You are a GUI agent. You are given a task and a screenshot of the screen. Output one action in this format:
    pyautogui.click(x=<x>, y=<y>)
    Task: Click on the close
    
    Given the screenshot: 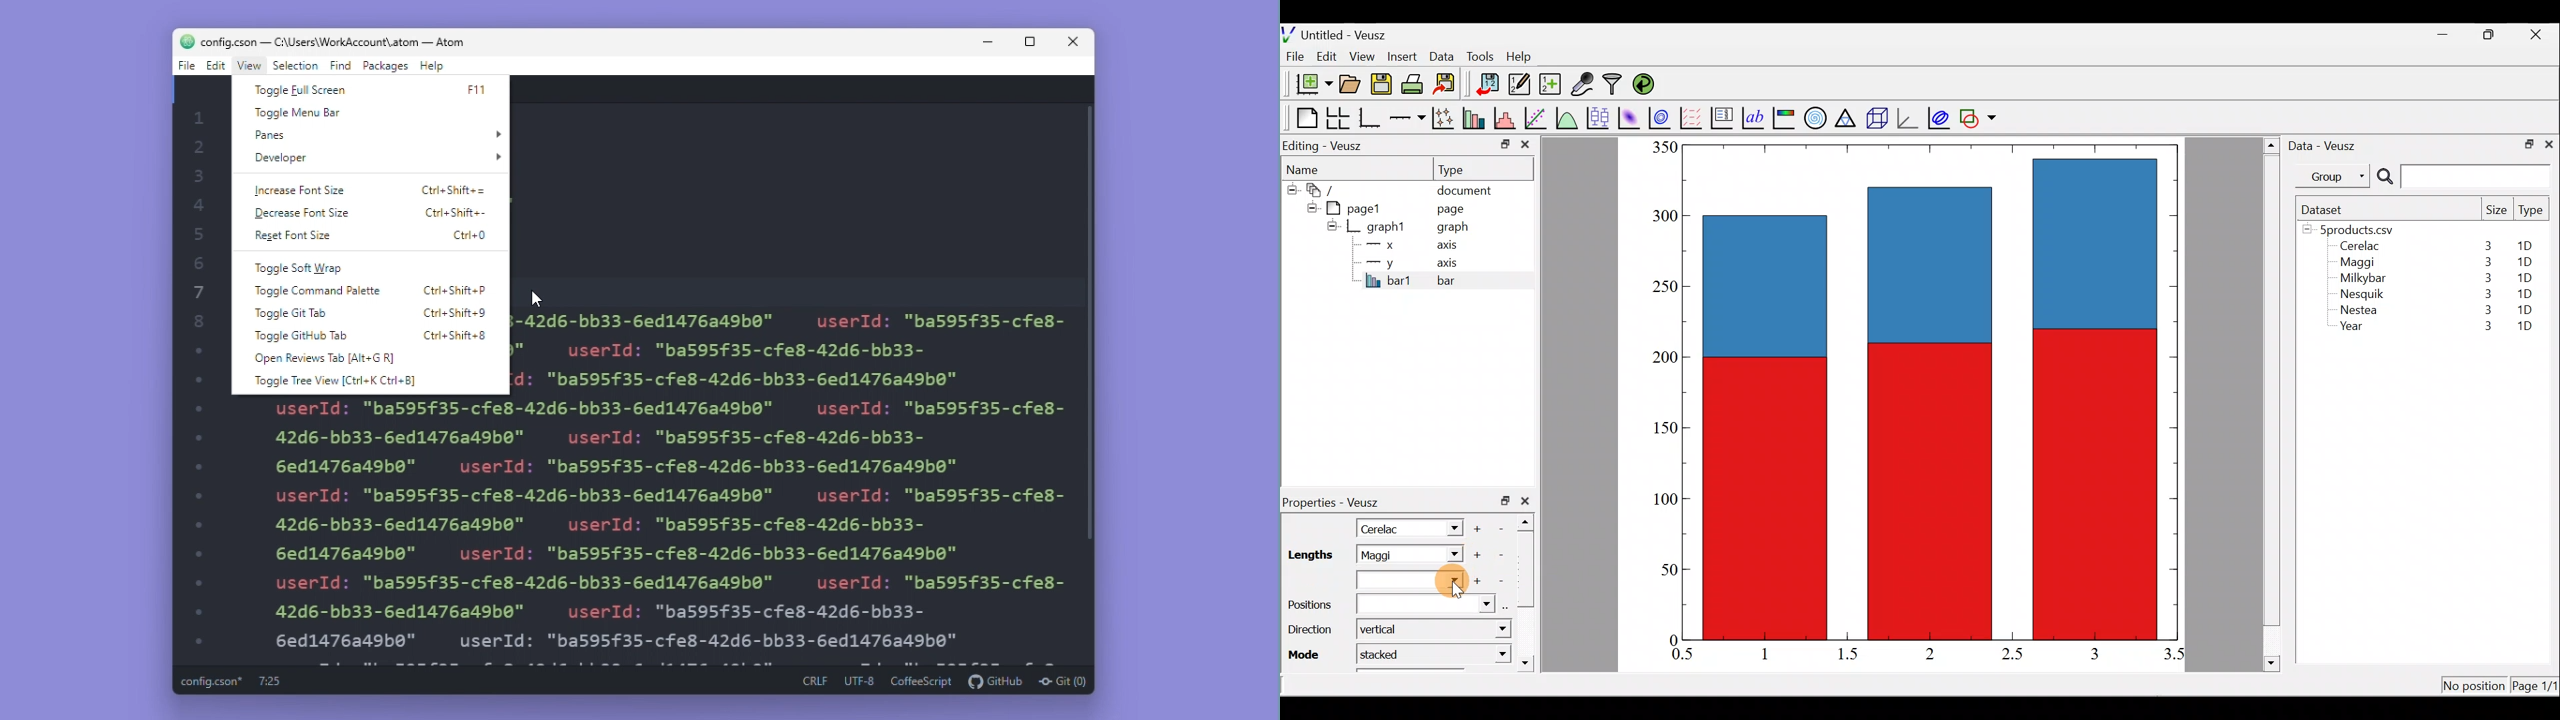 What is the action you would take?
    pyautogui.click(x=2537, y=35)
    